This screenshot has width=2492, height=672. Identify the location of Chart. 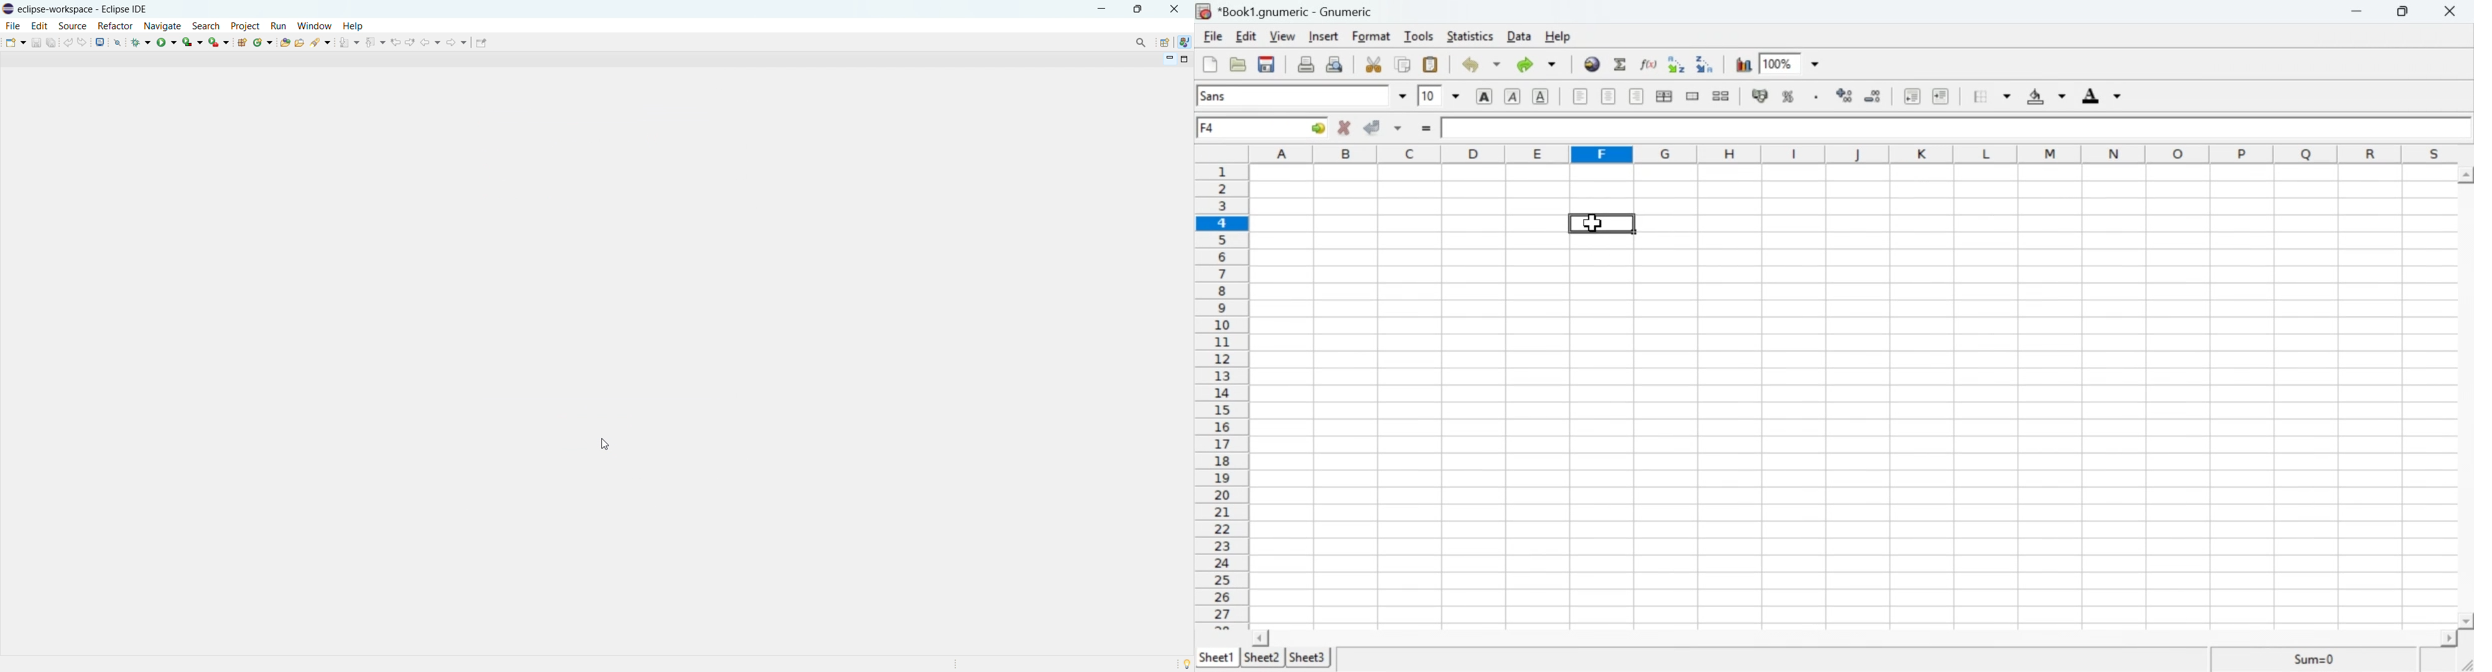
(1741, 64).